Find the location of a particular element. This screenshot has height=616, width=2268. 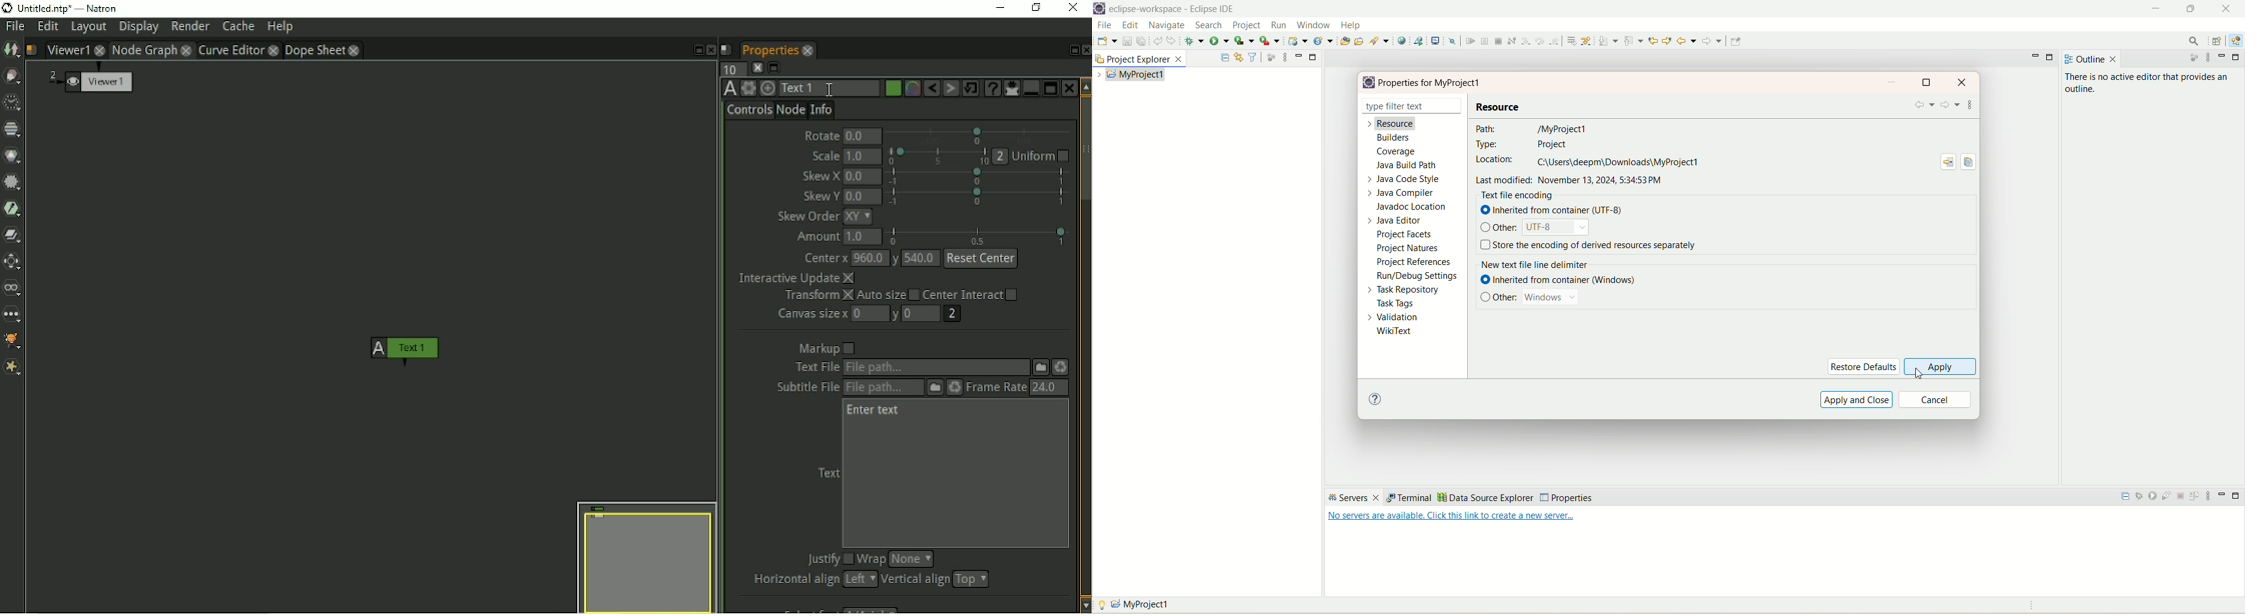

Markup is located at coordinates (825, 348).